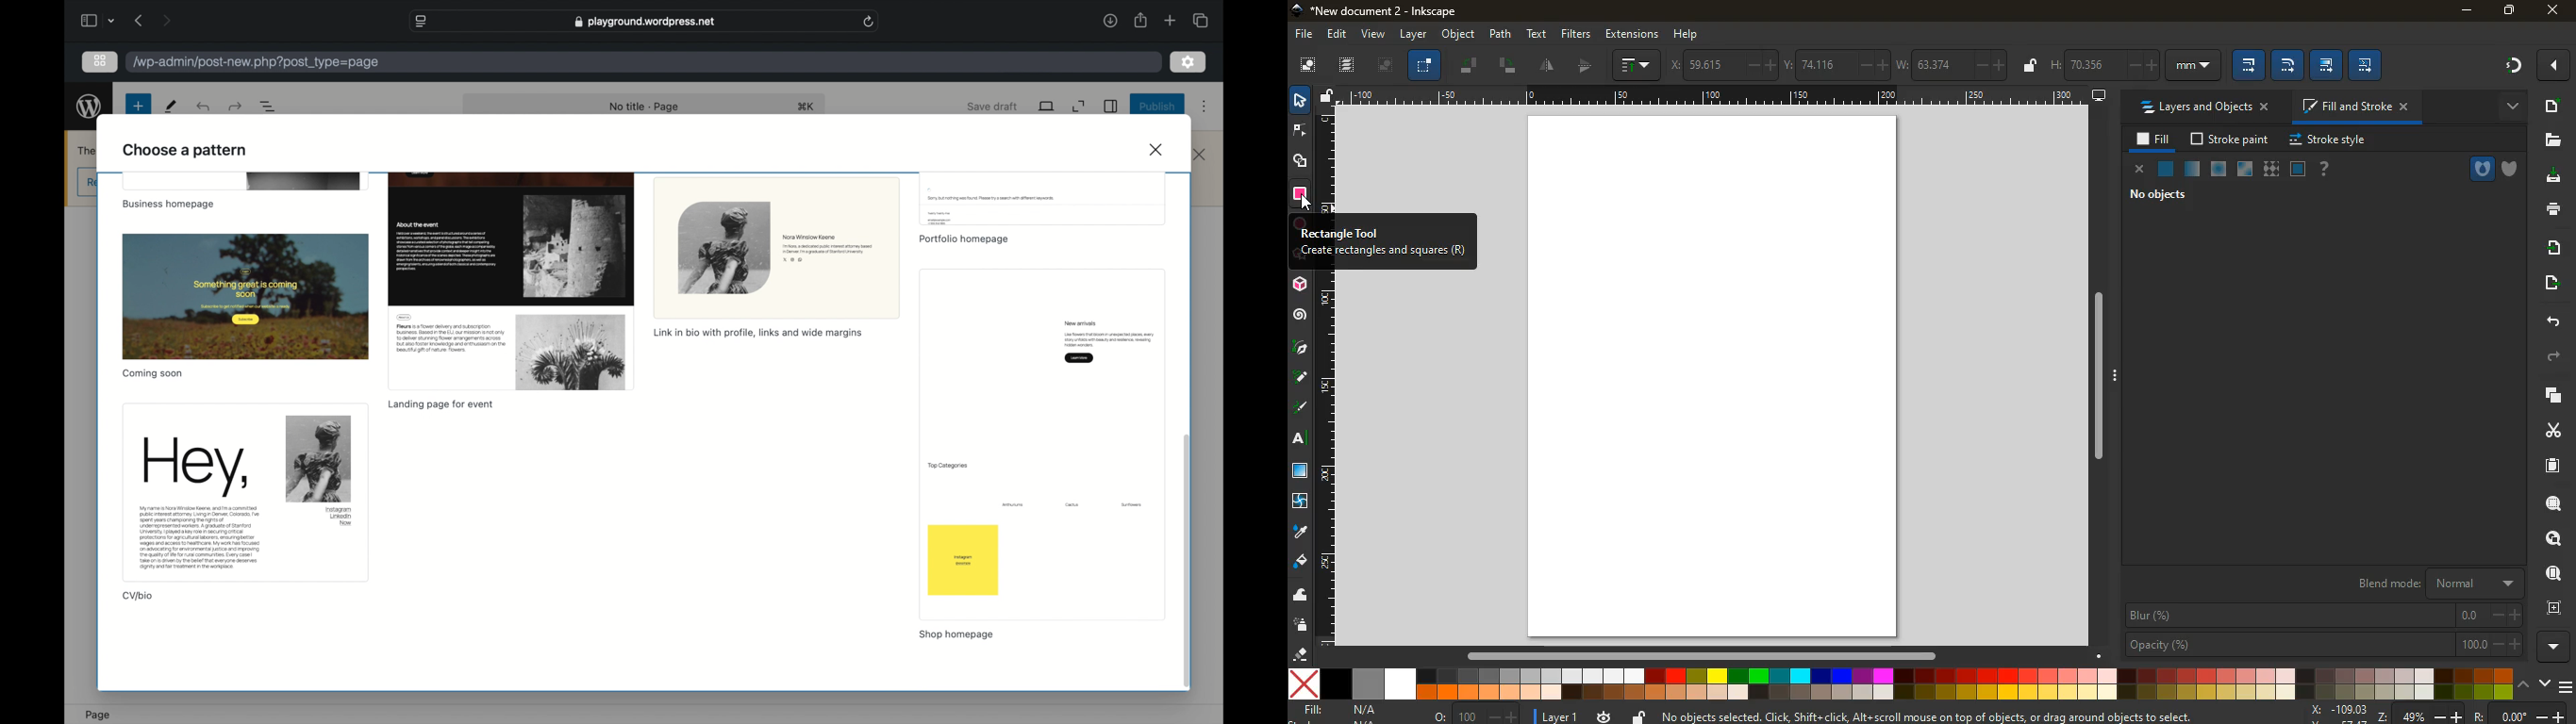 The height and width of the screenshot is (728, 2576). Describe the element at coordinates (2556, 107) in the screenshot. I see `new` at that location.